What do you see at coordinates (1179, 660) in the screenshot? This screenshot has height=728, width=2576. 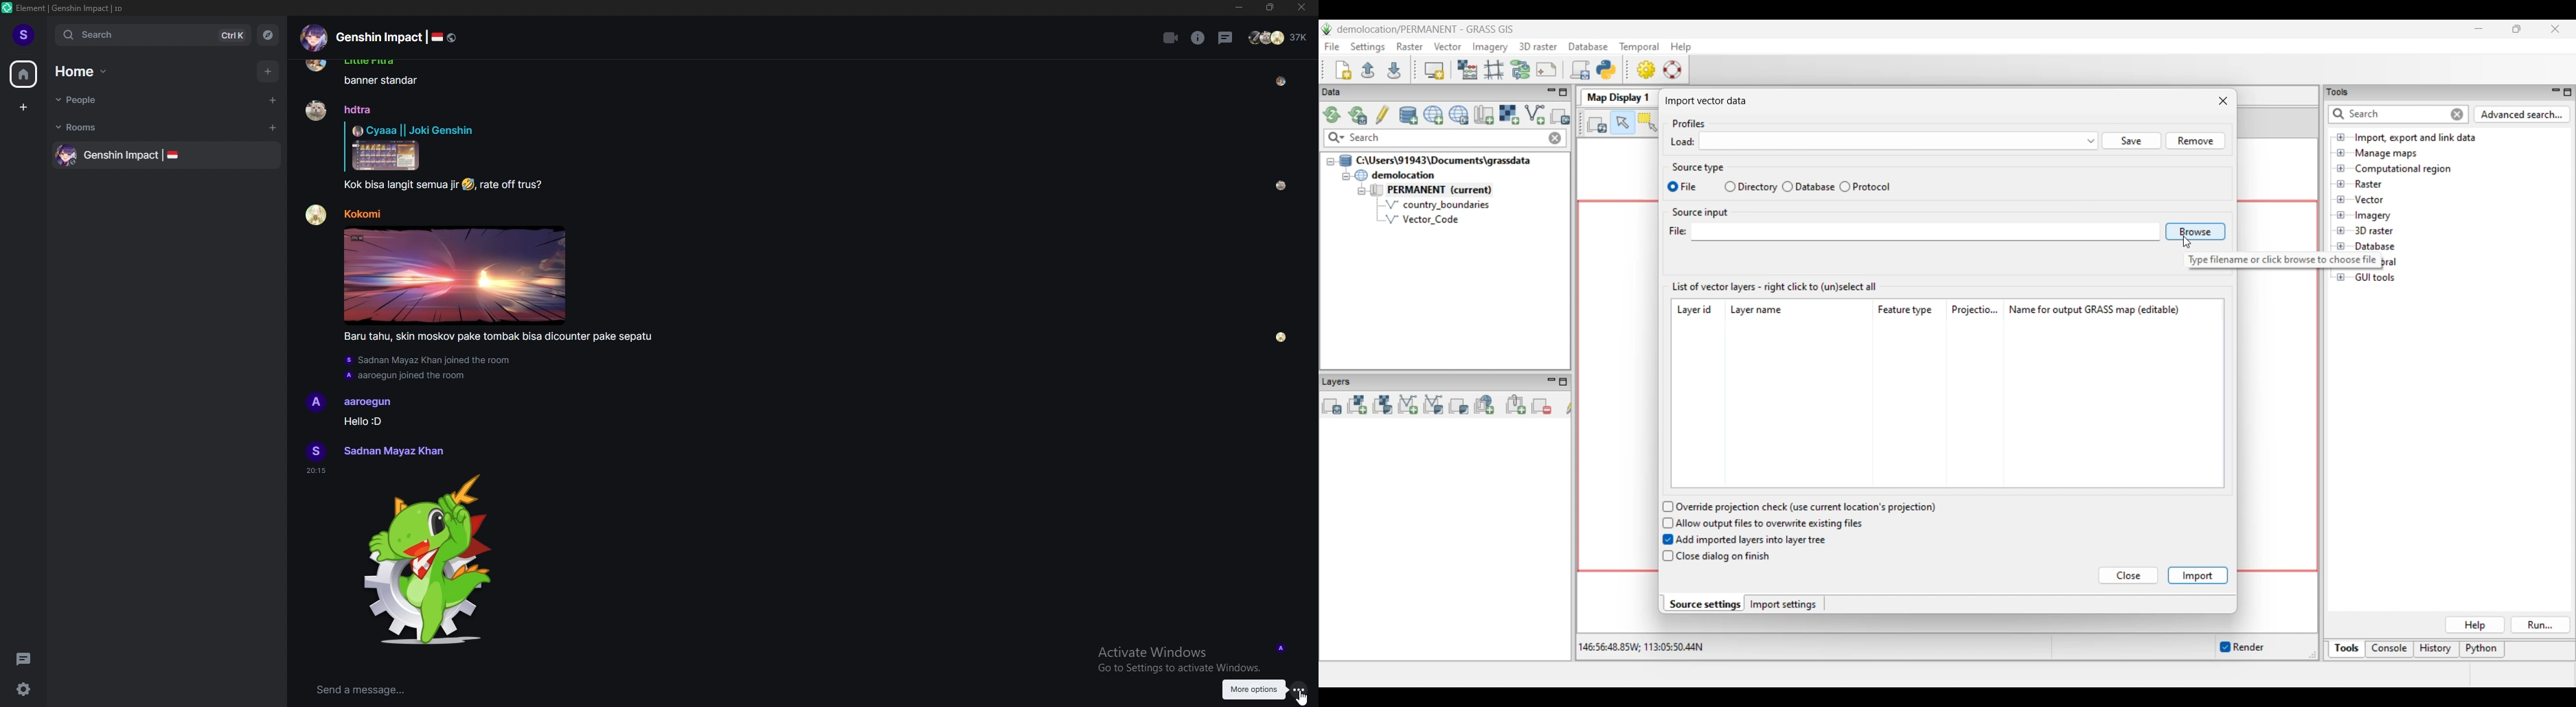 I see `Activate Windows
Go to Settings to activate Windows.` at bounding box center [1179, 660].